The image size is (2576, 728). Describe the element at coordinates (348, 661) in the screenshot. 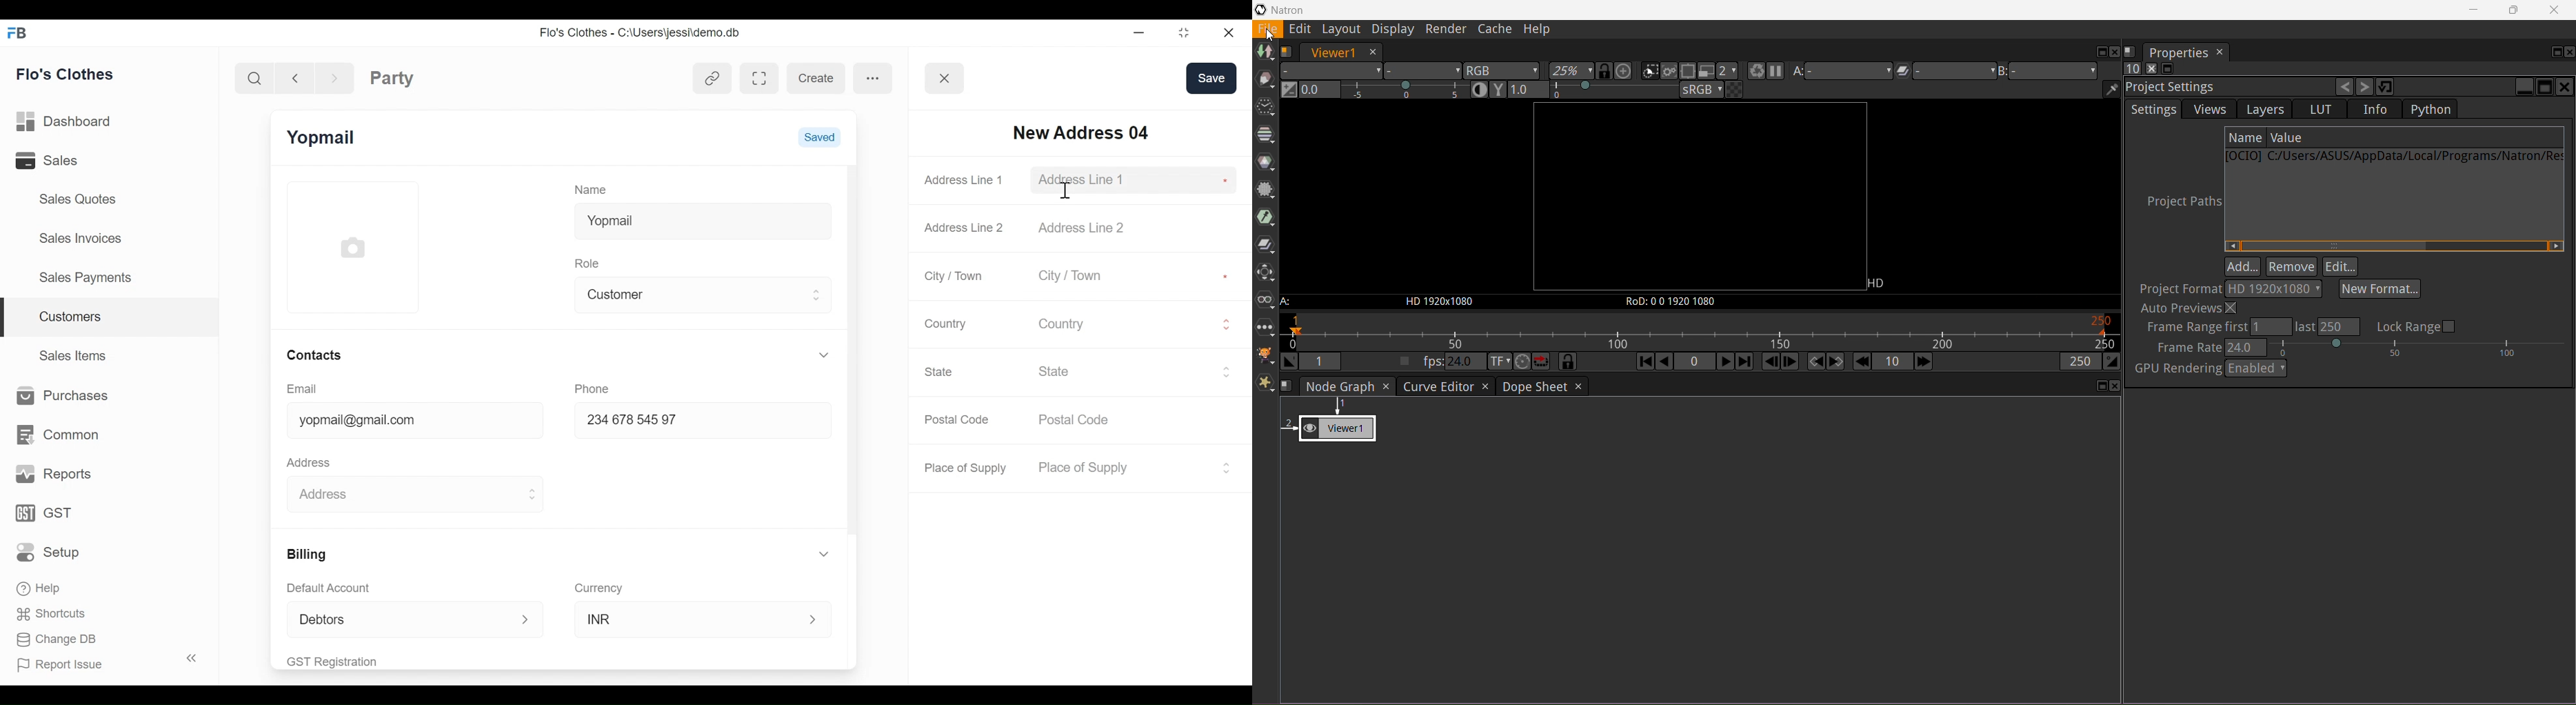

I see `GST Registration` at that location.